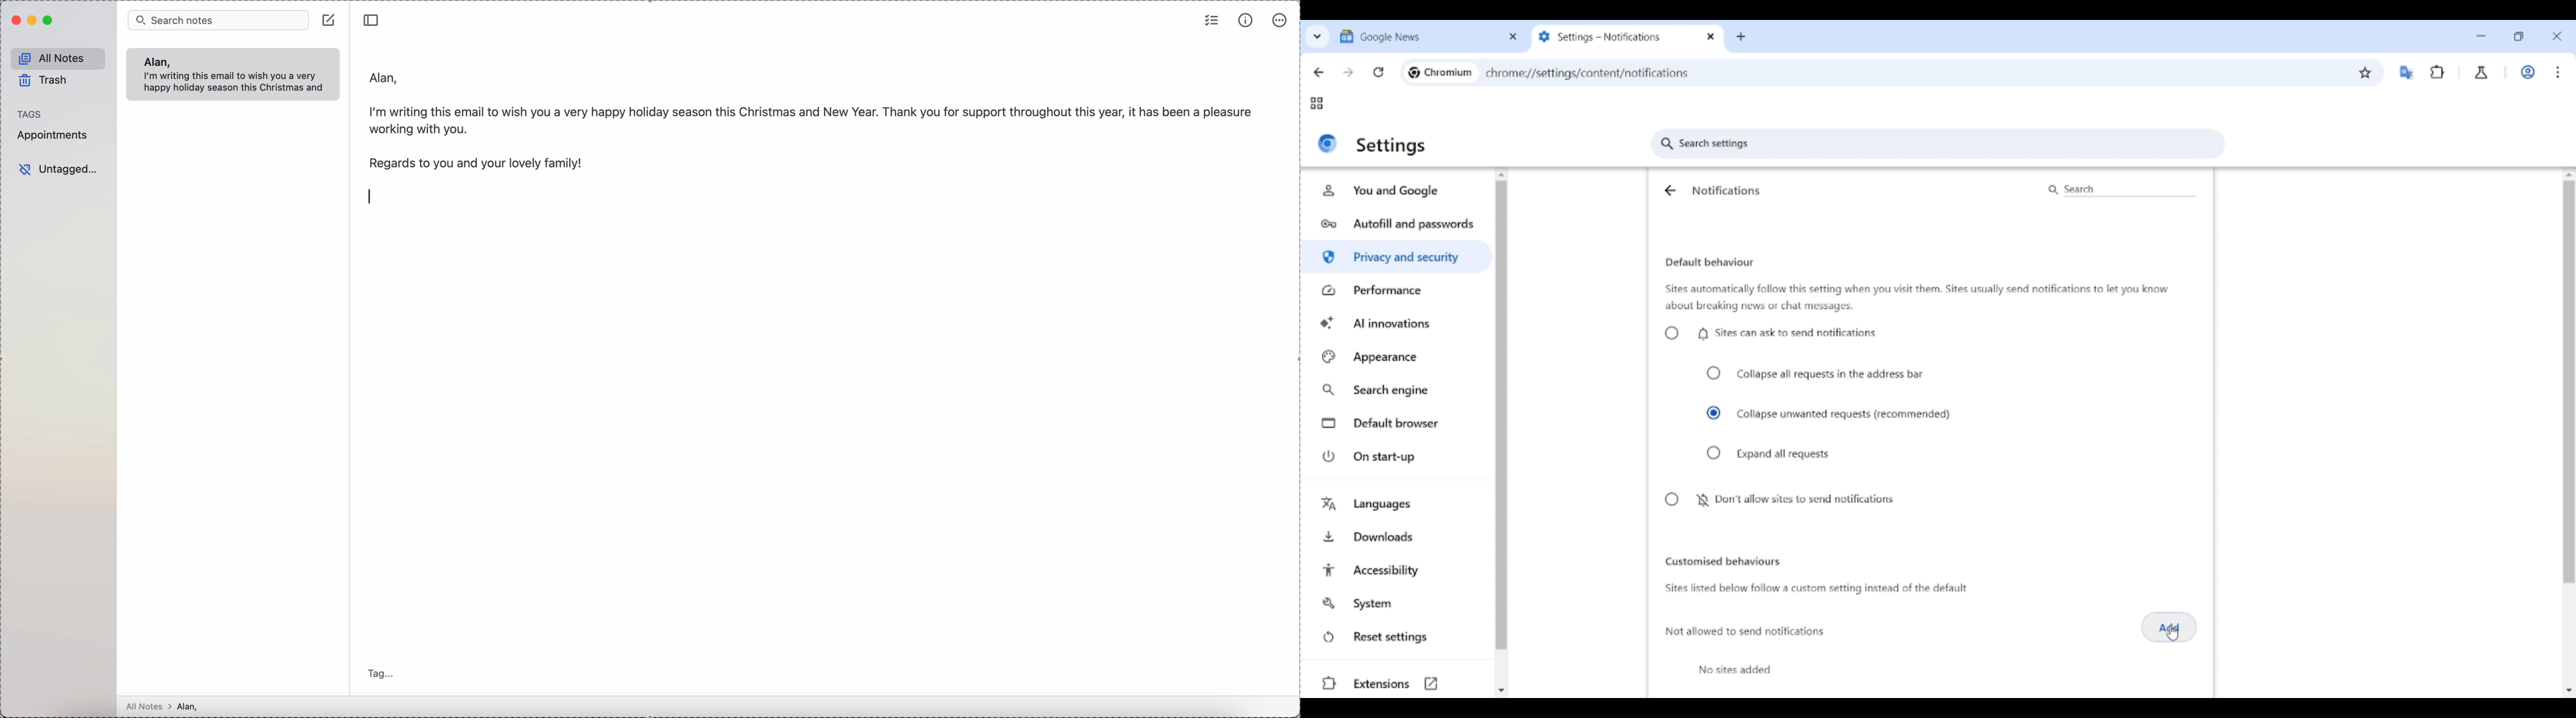 Image resolution: width=2576 pixels, height=728 pixels. I want to click on minimize Simplenote, so click(33, 20).